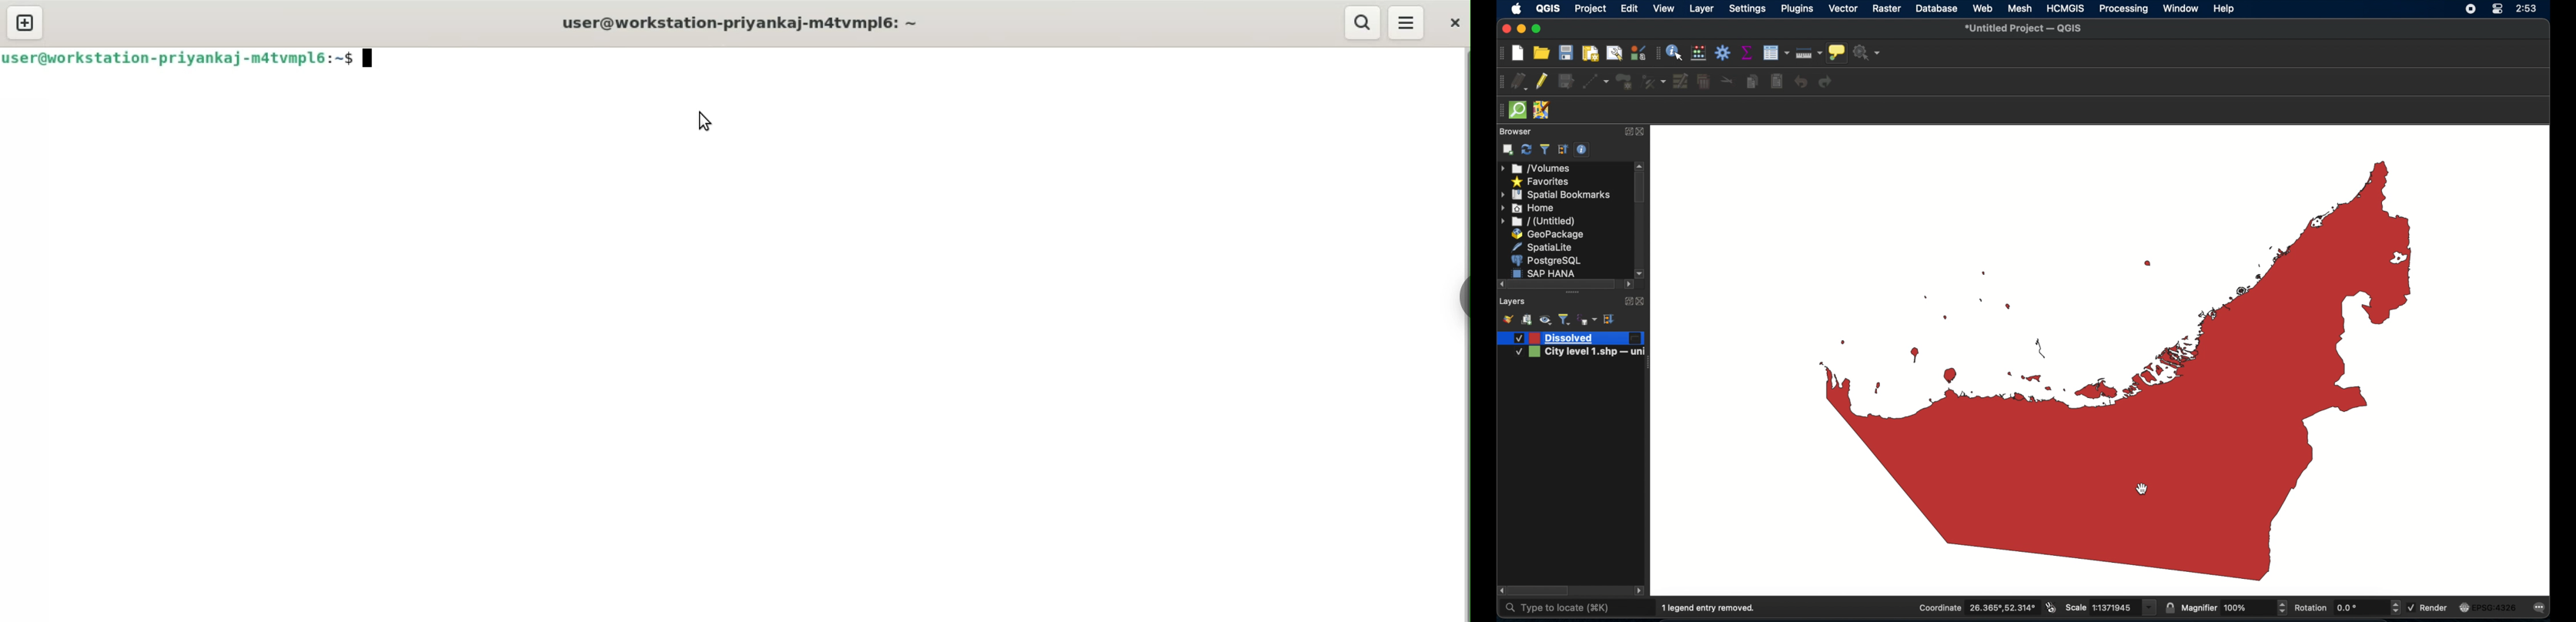  I want to click on scroll box, so click(1640, 189).